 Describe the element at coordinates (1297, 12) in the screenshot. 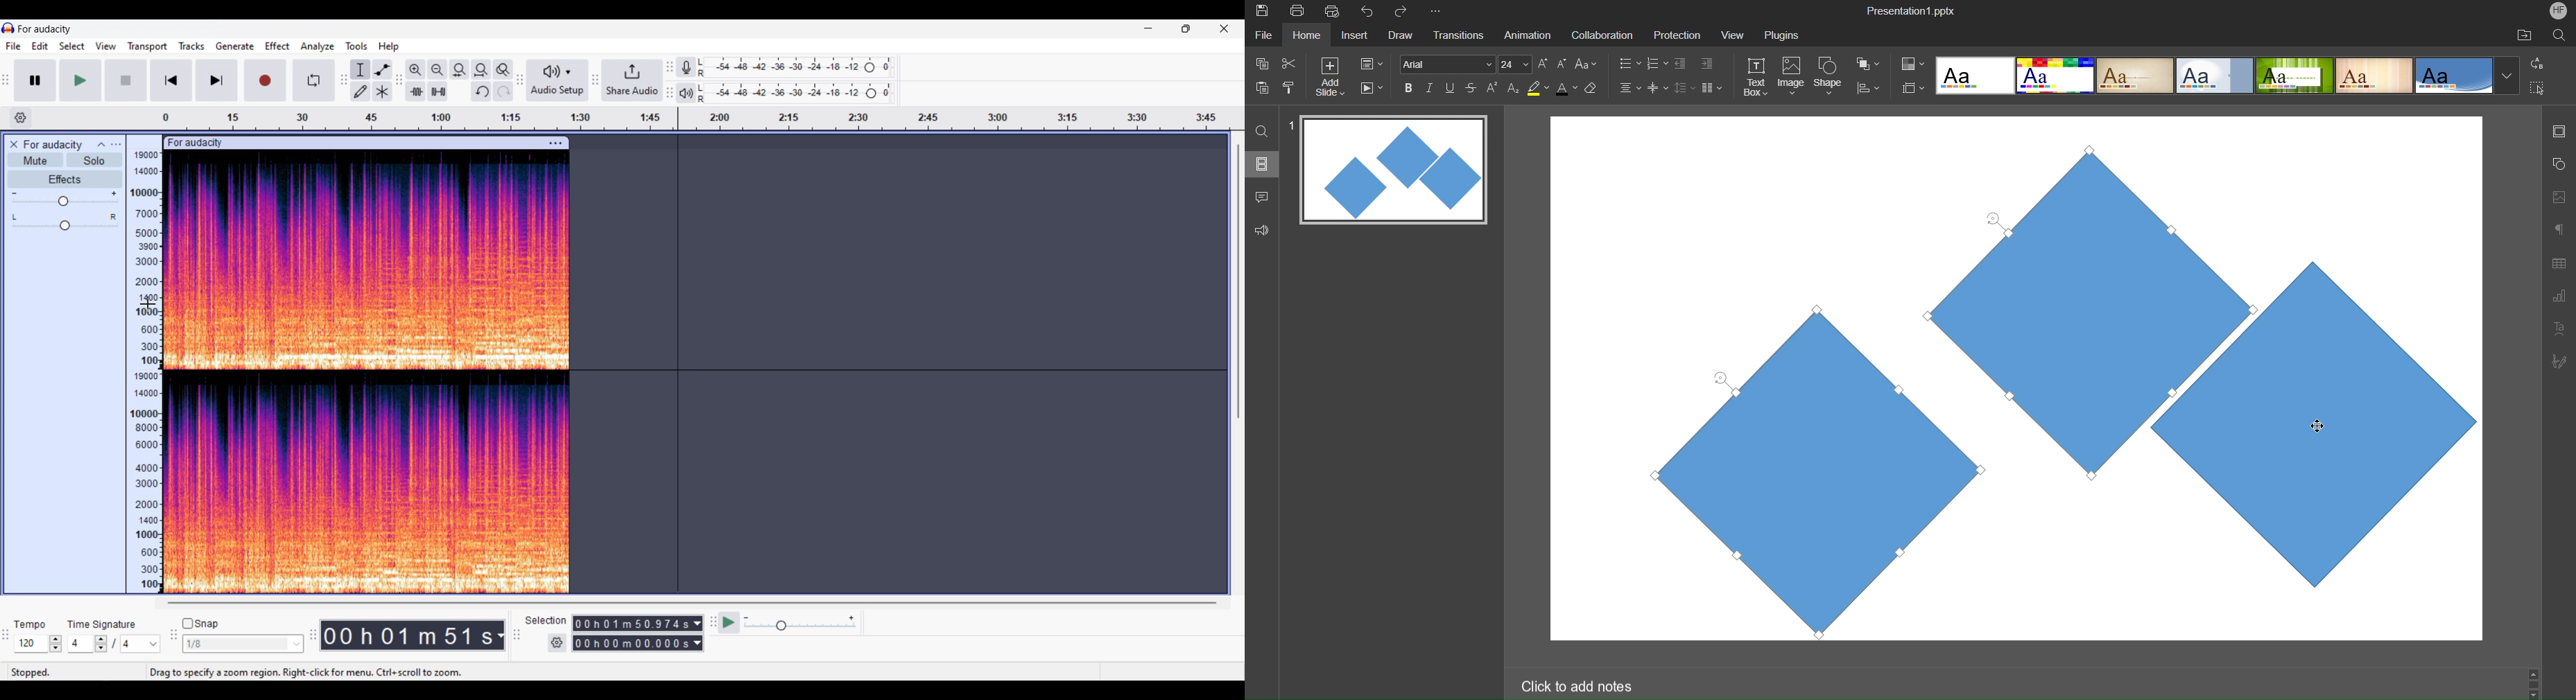

I see `Print` at that location.